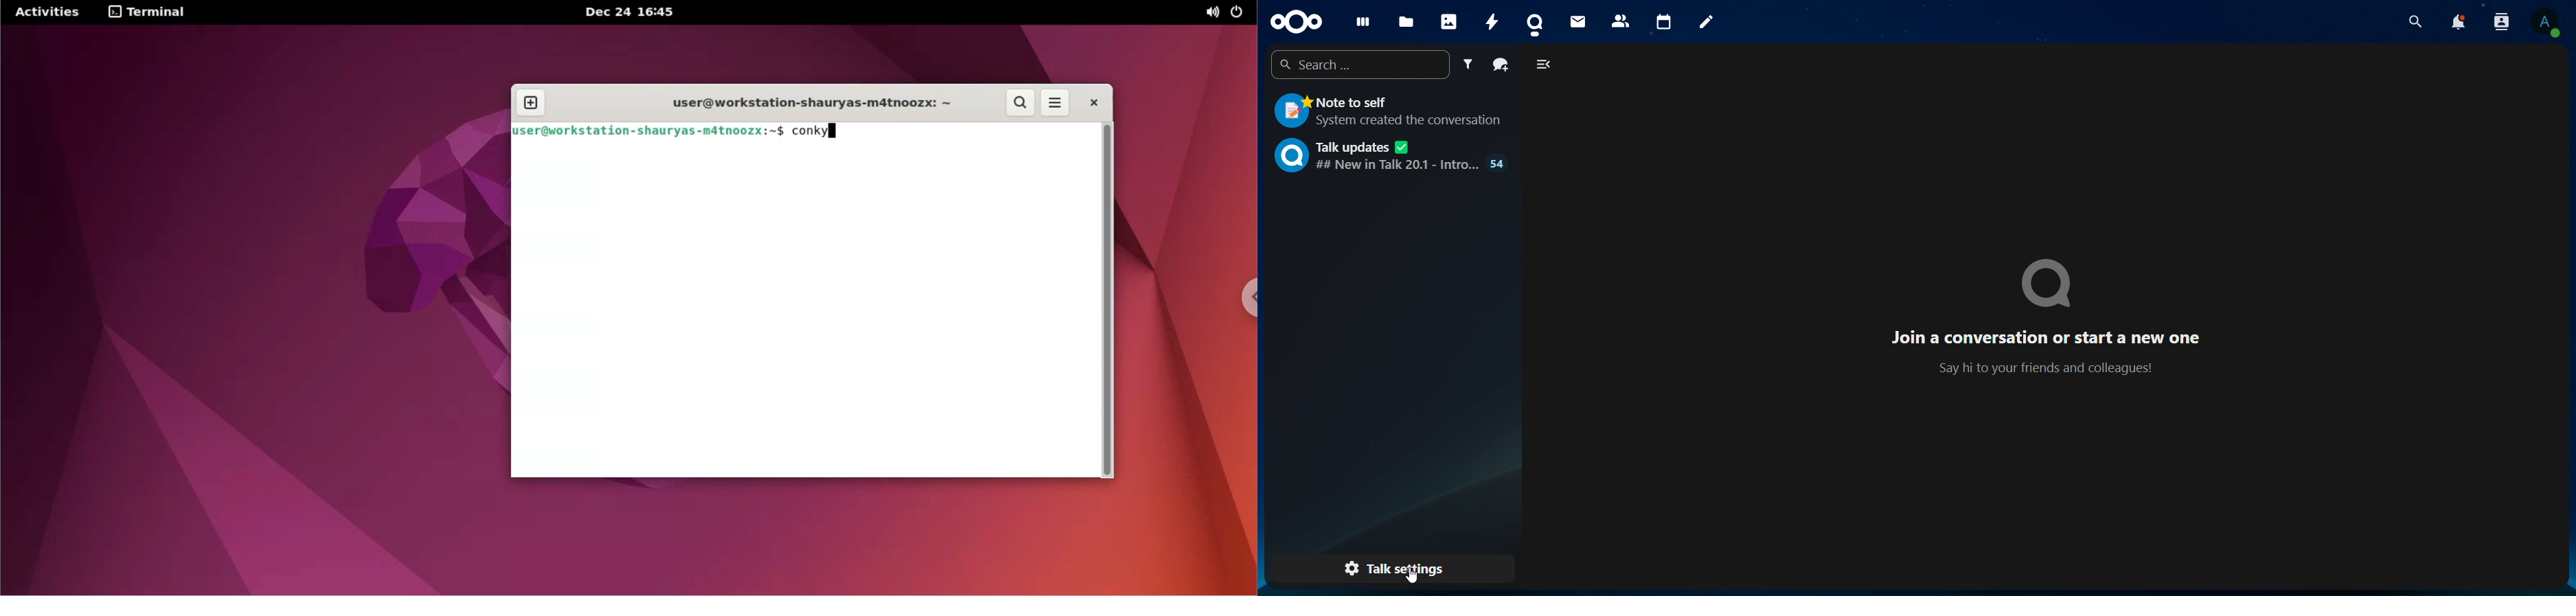 This screenshot has height=616, width=2576. I want to click on mail, so click(1578, 20).